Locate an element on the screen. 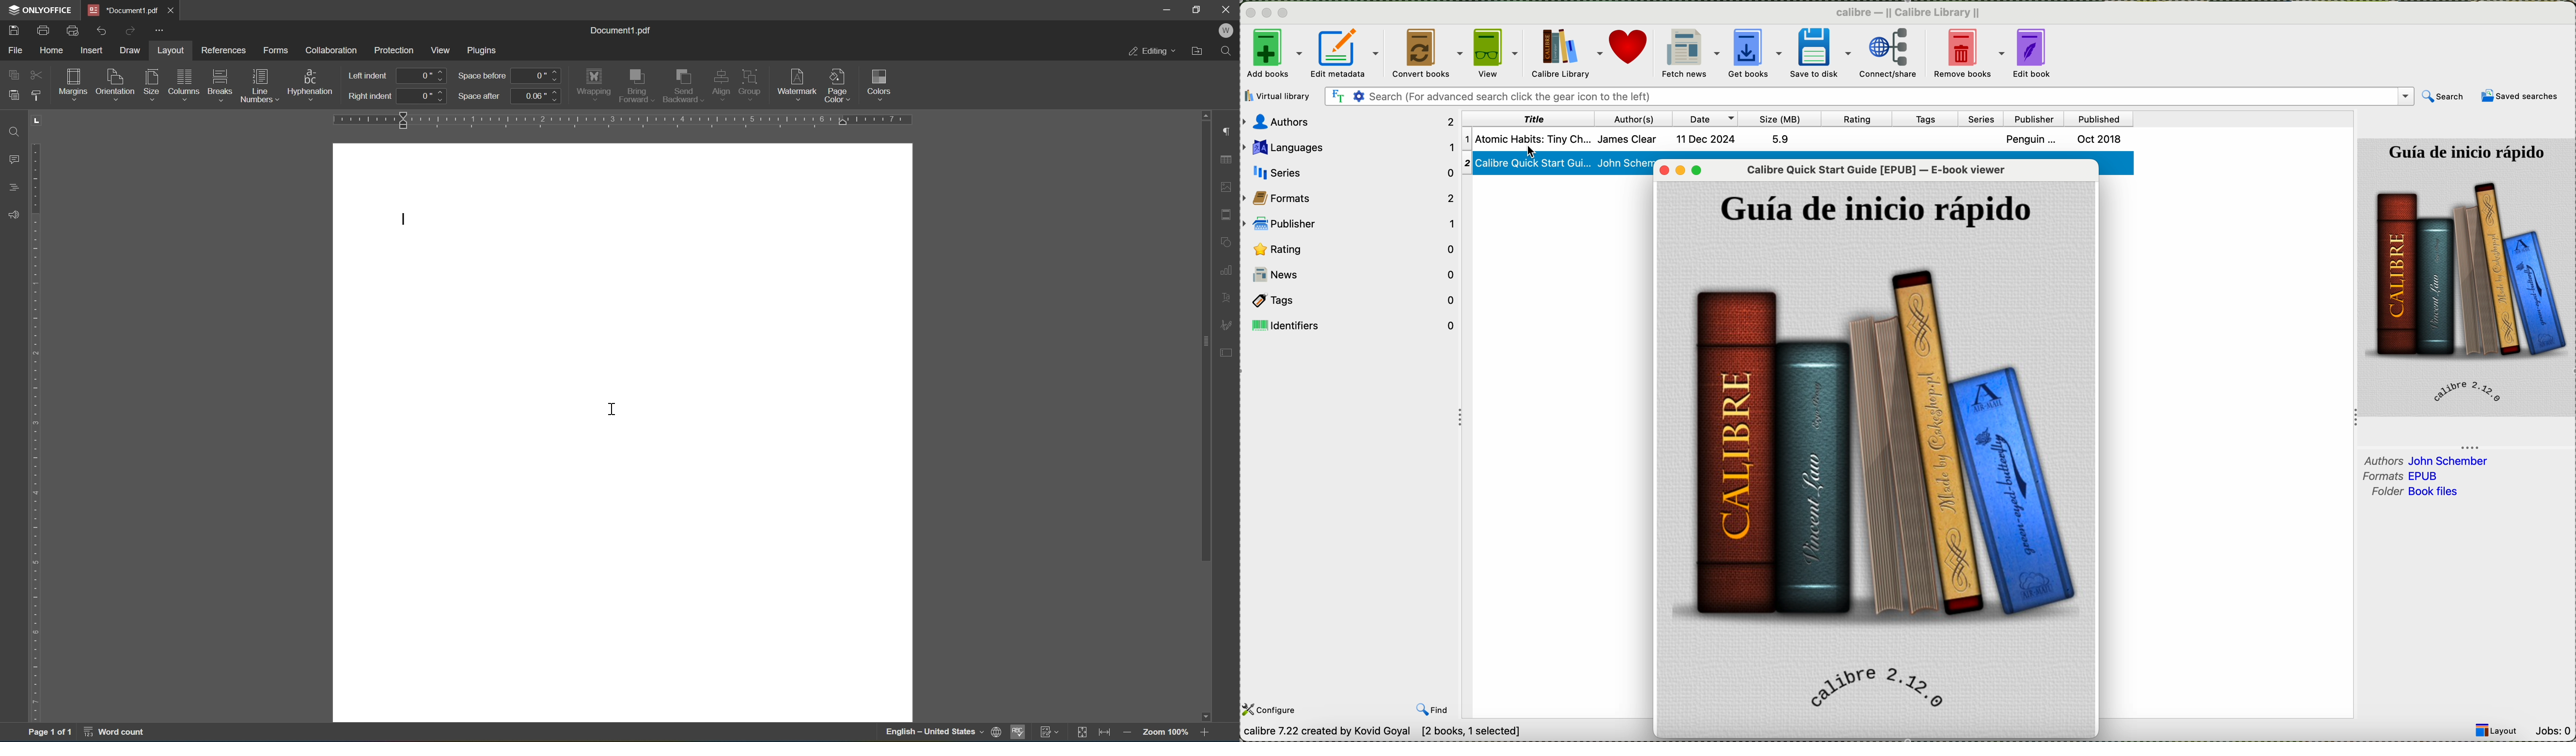  close viewer is located at coordinates (1661, 170).